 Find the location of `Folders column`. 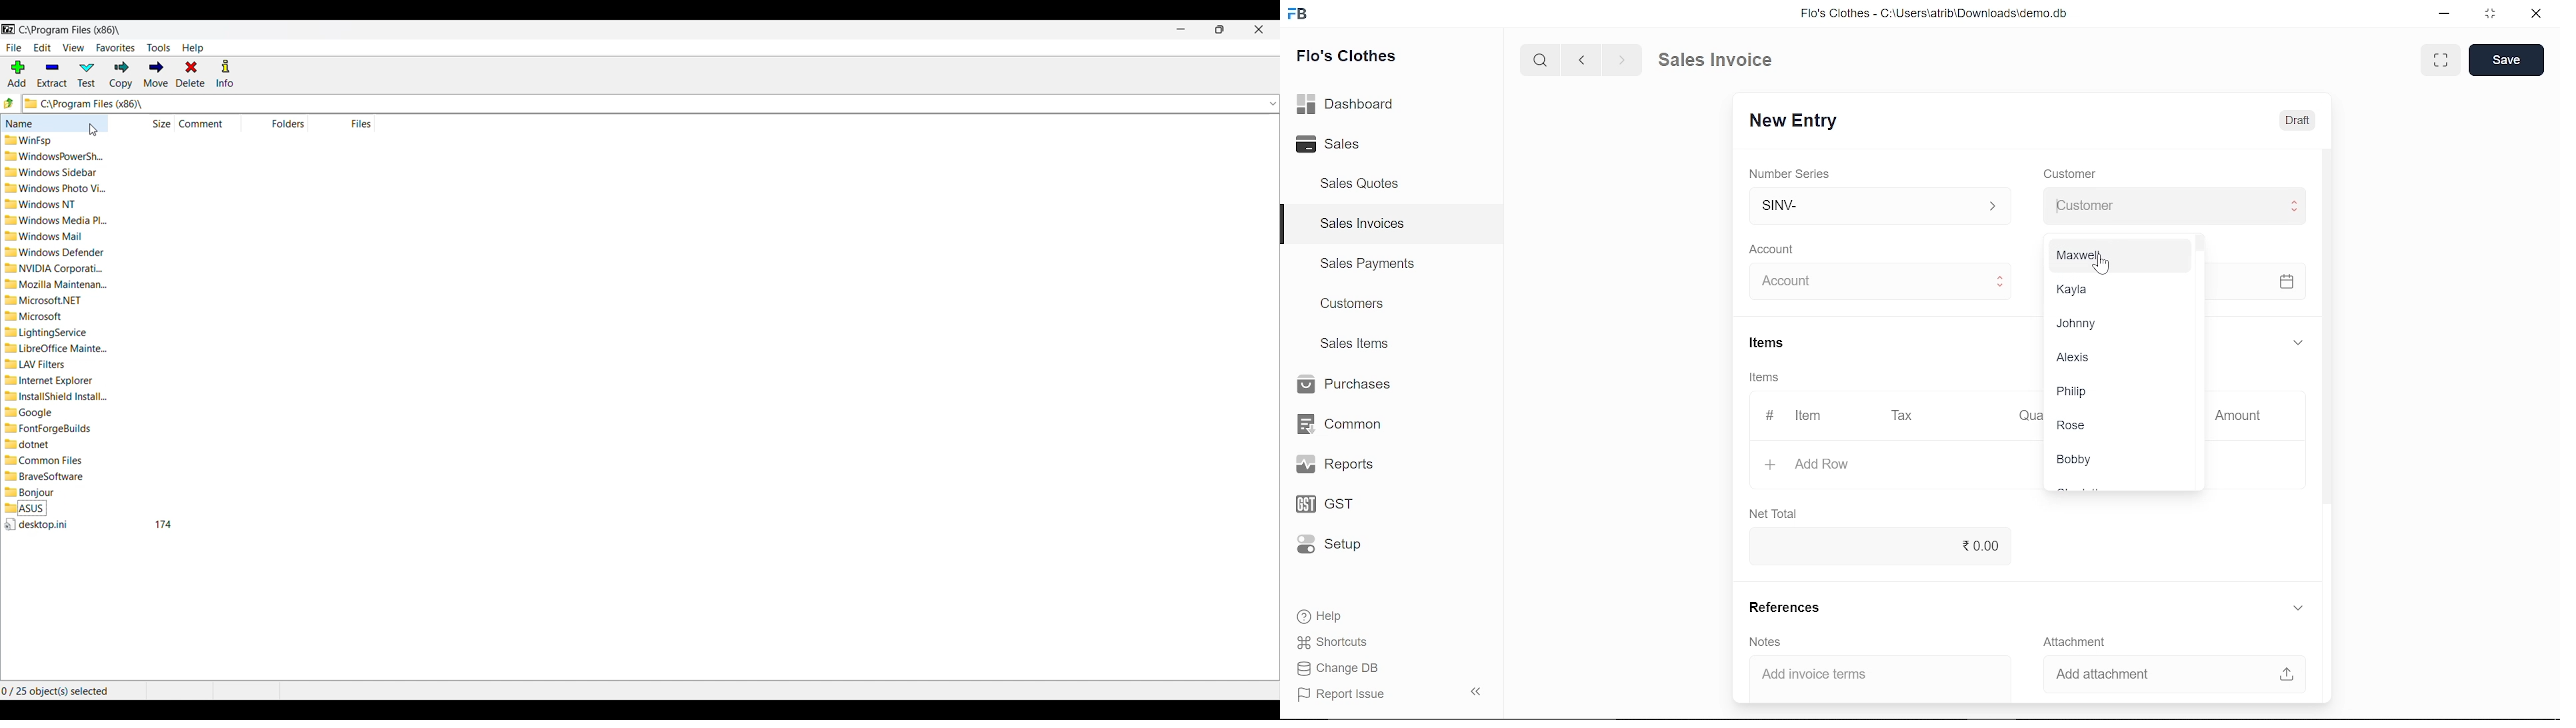

Folders column is located at coordinates (277, 123).